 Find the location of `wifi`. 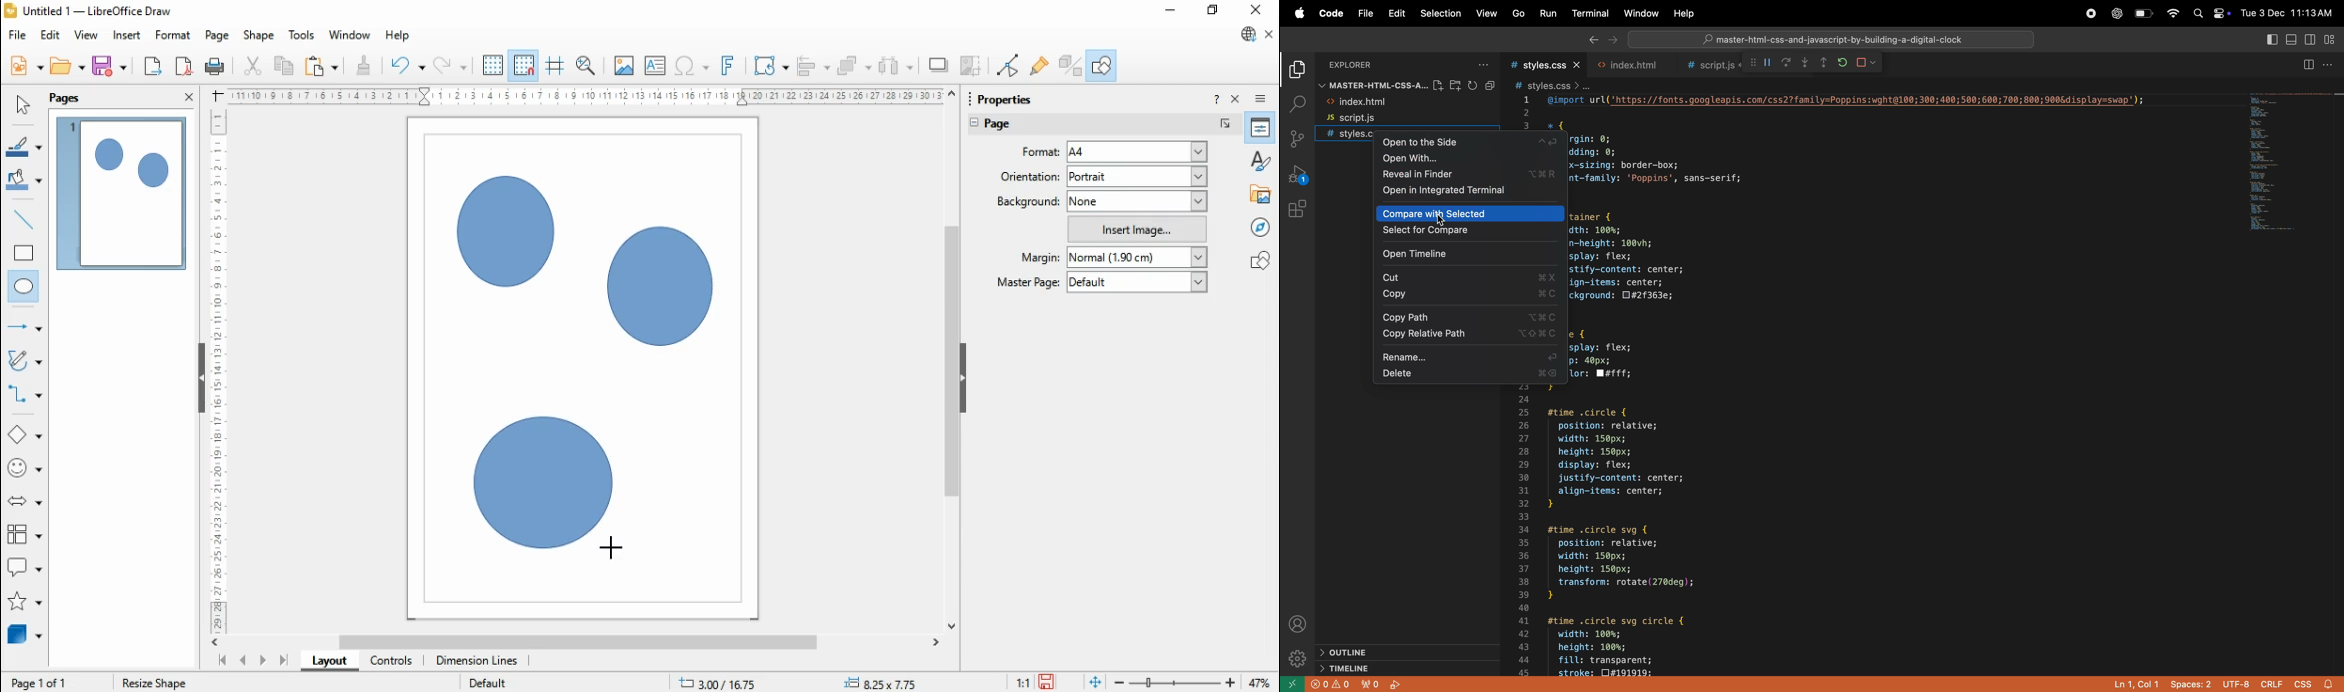

wifi is located at coordinates (2172, 12).